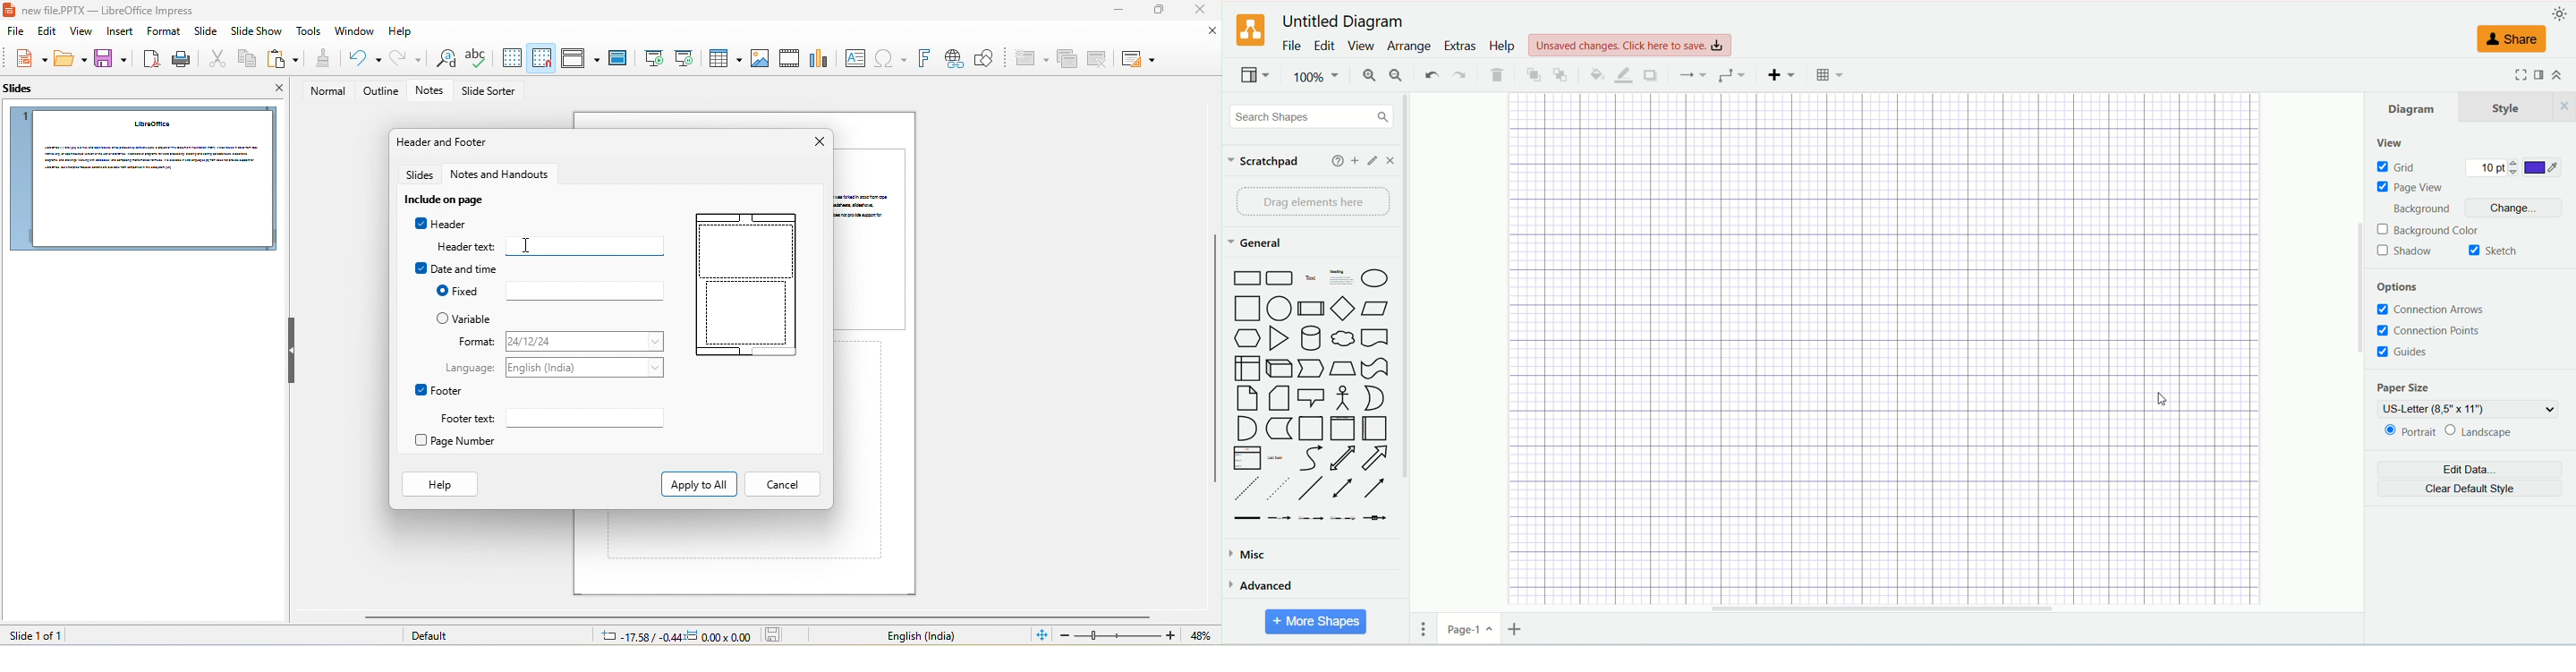  Describe the element at coordinates (1280, 399) in the screenshot. I see `Note` at that location.